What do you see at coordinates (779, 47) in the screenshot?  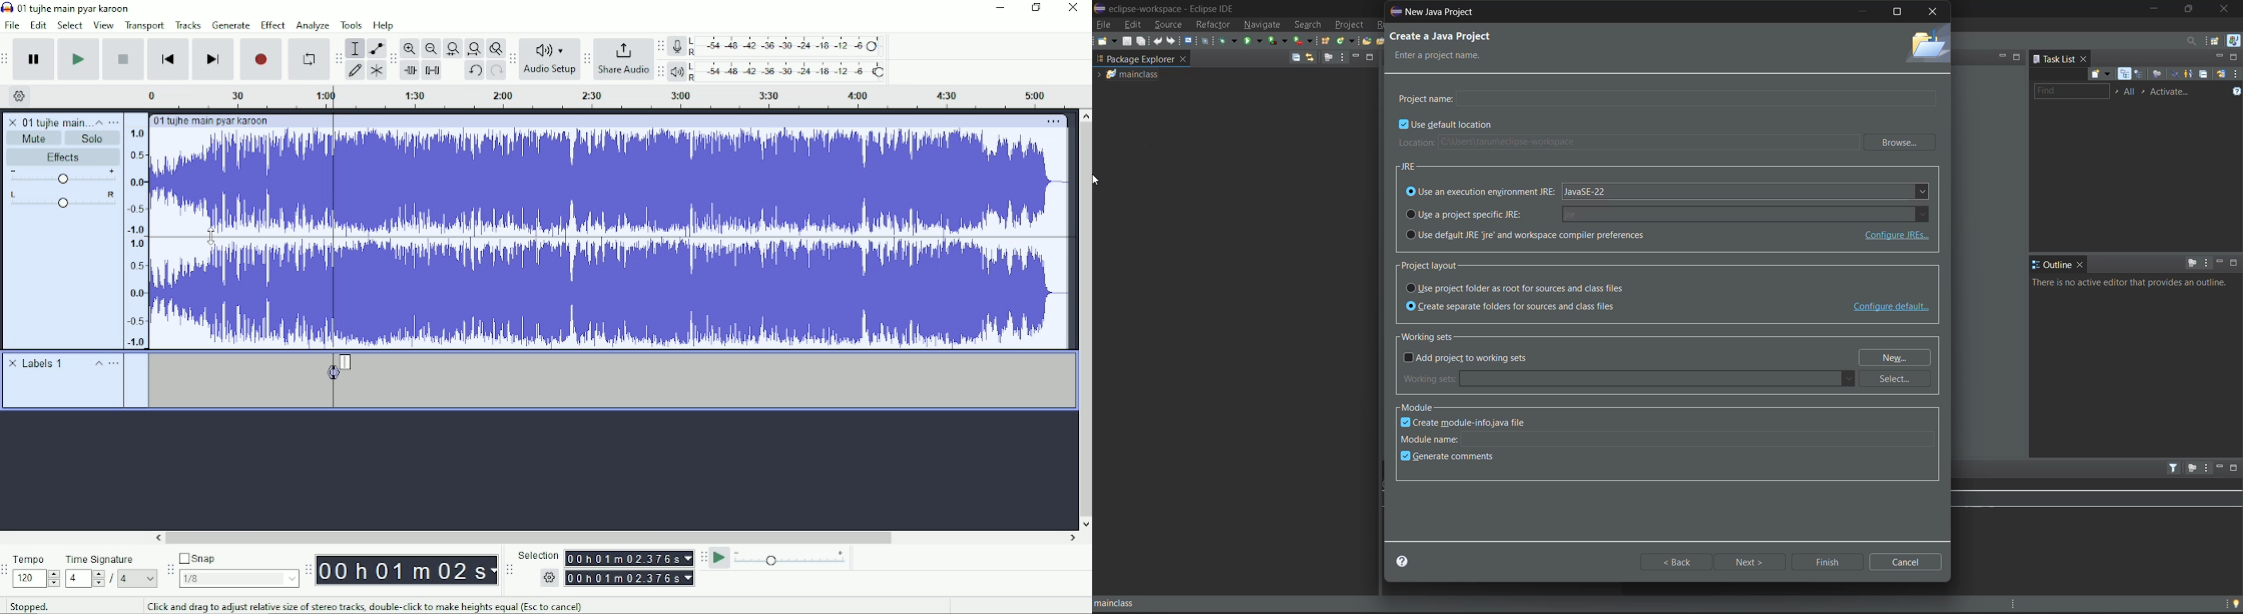 I see `Record meter` at bounding box center [779, 47].